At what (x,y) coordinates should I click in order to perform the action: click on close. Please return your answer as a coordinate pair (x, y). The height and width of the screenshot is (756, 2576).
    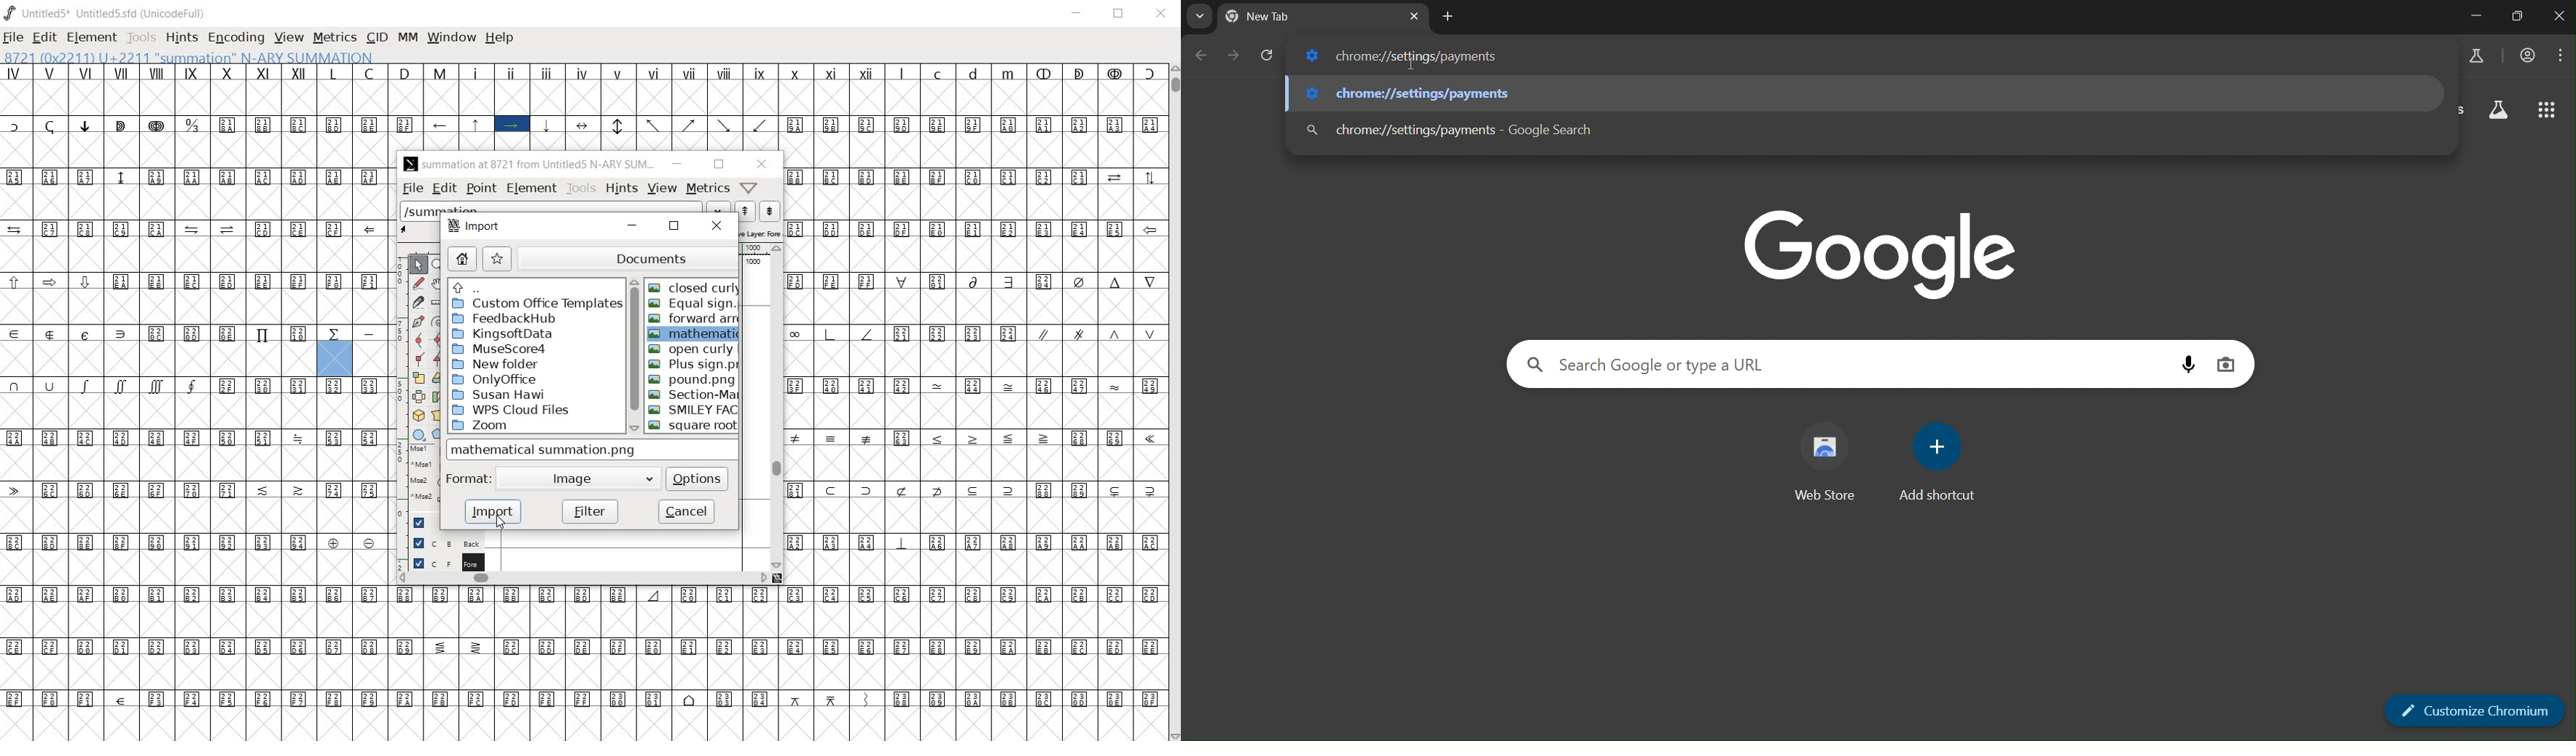
    Looking at the image, I should click on (761, 164).